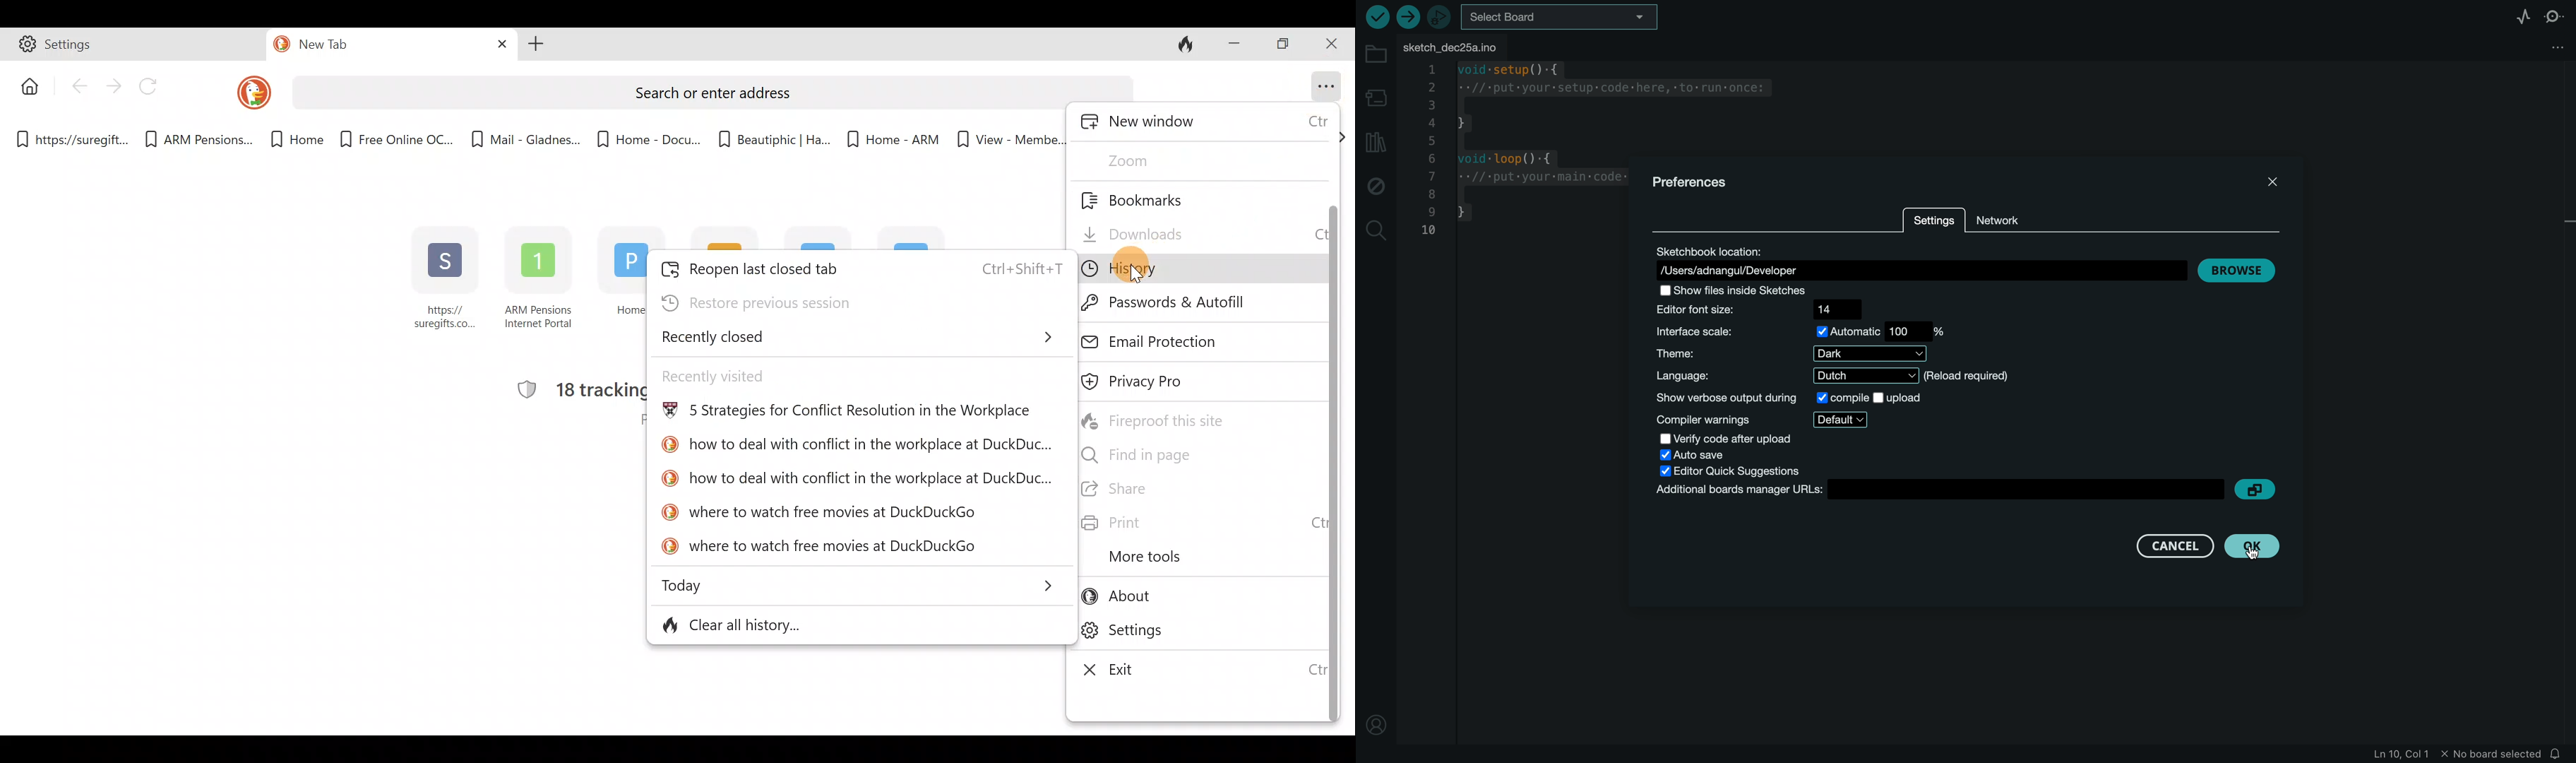 The height and width of the screenshot is (784, 2576). I want to click on ARM Pensions Internet Portal, so click(541, 283).